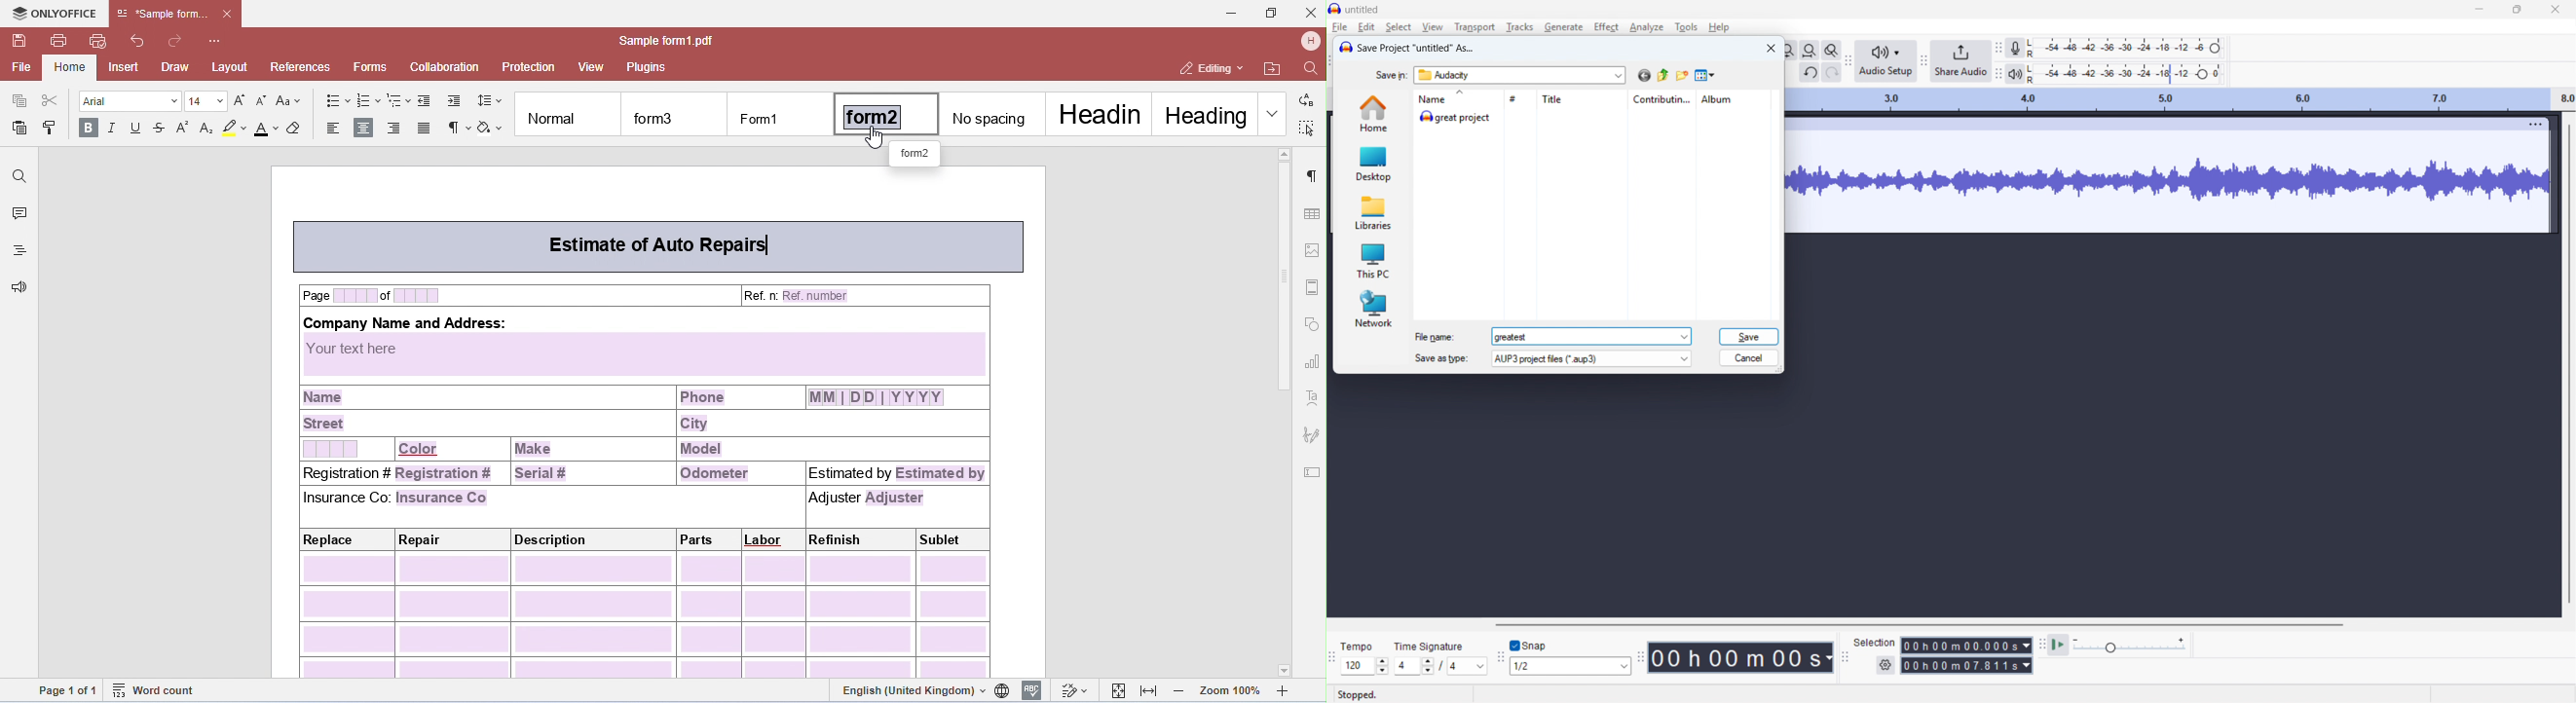 This screenshot has height=728, width=2576. I want to click on contributors, so click(1662, 100).